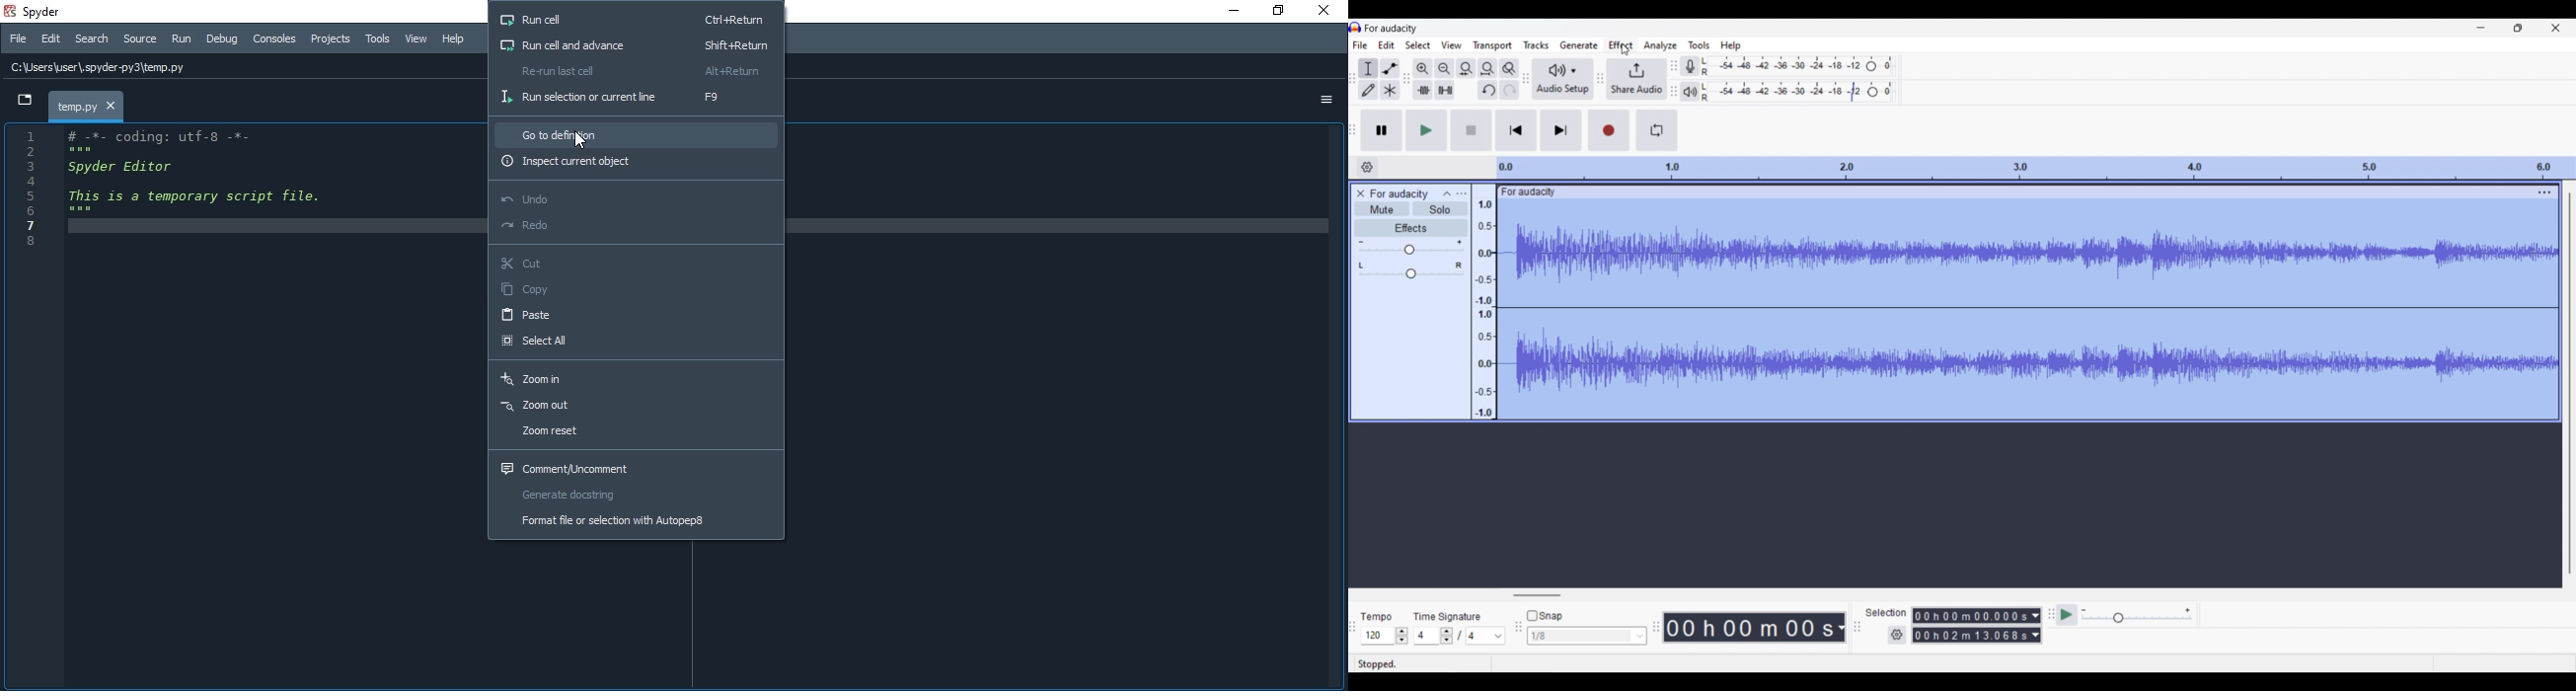  Describe the element at coordinates (86, 106) in the screenshot. I see `temp.py` at that location.